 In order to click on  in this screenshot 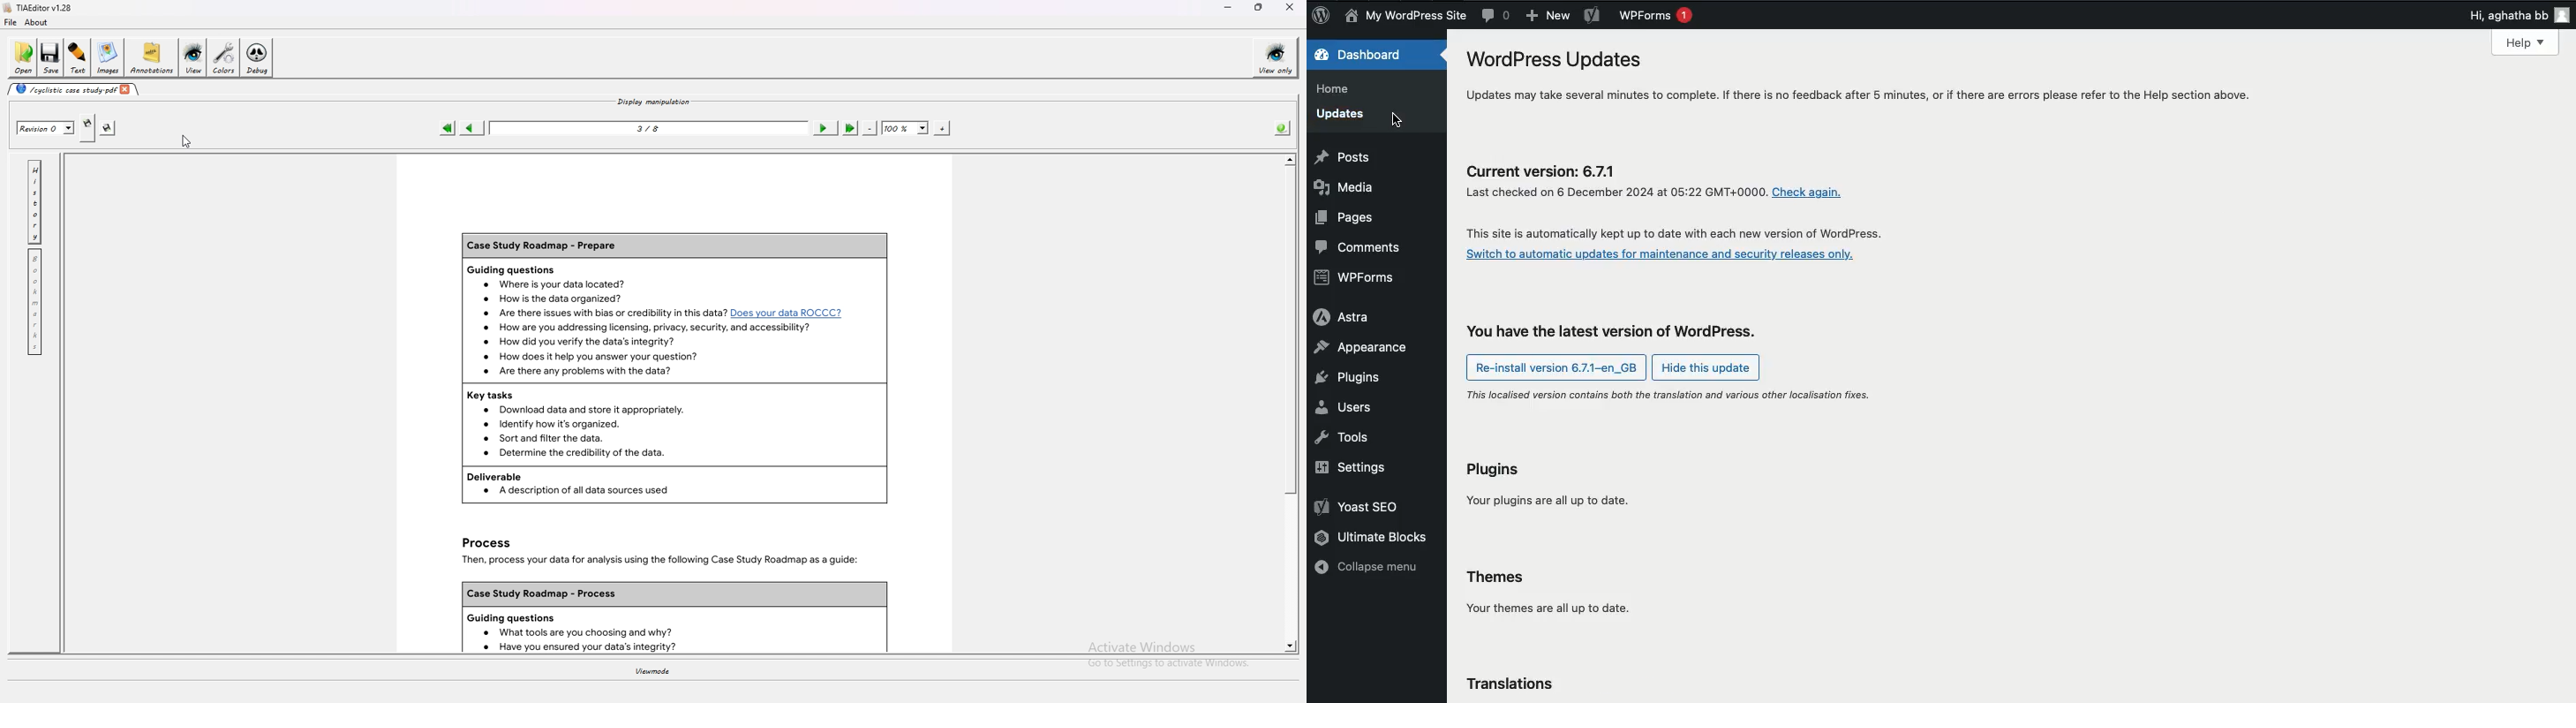, I will do `click(1813, 193)`.